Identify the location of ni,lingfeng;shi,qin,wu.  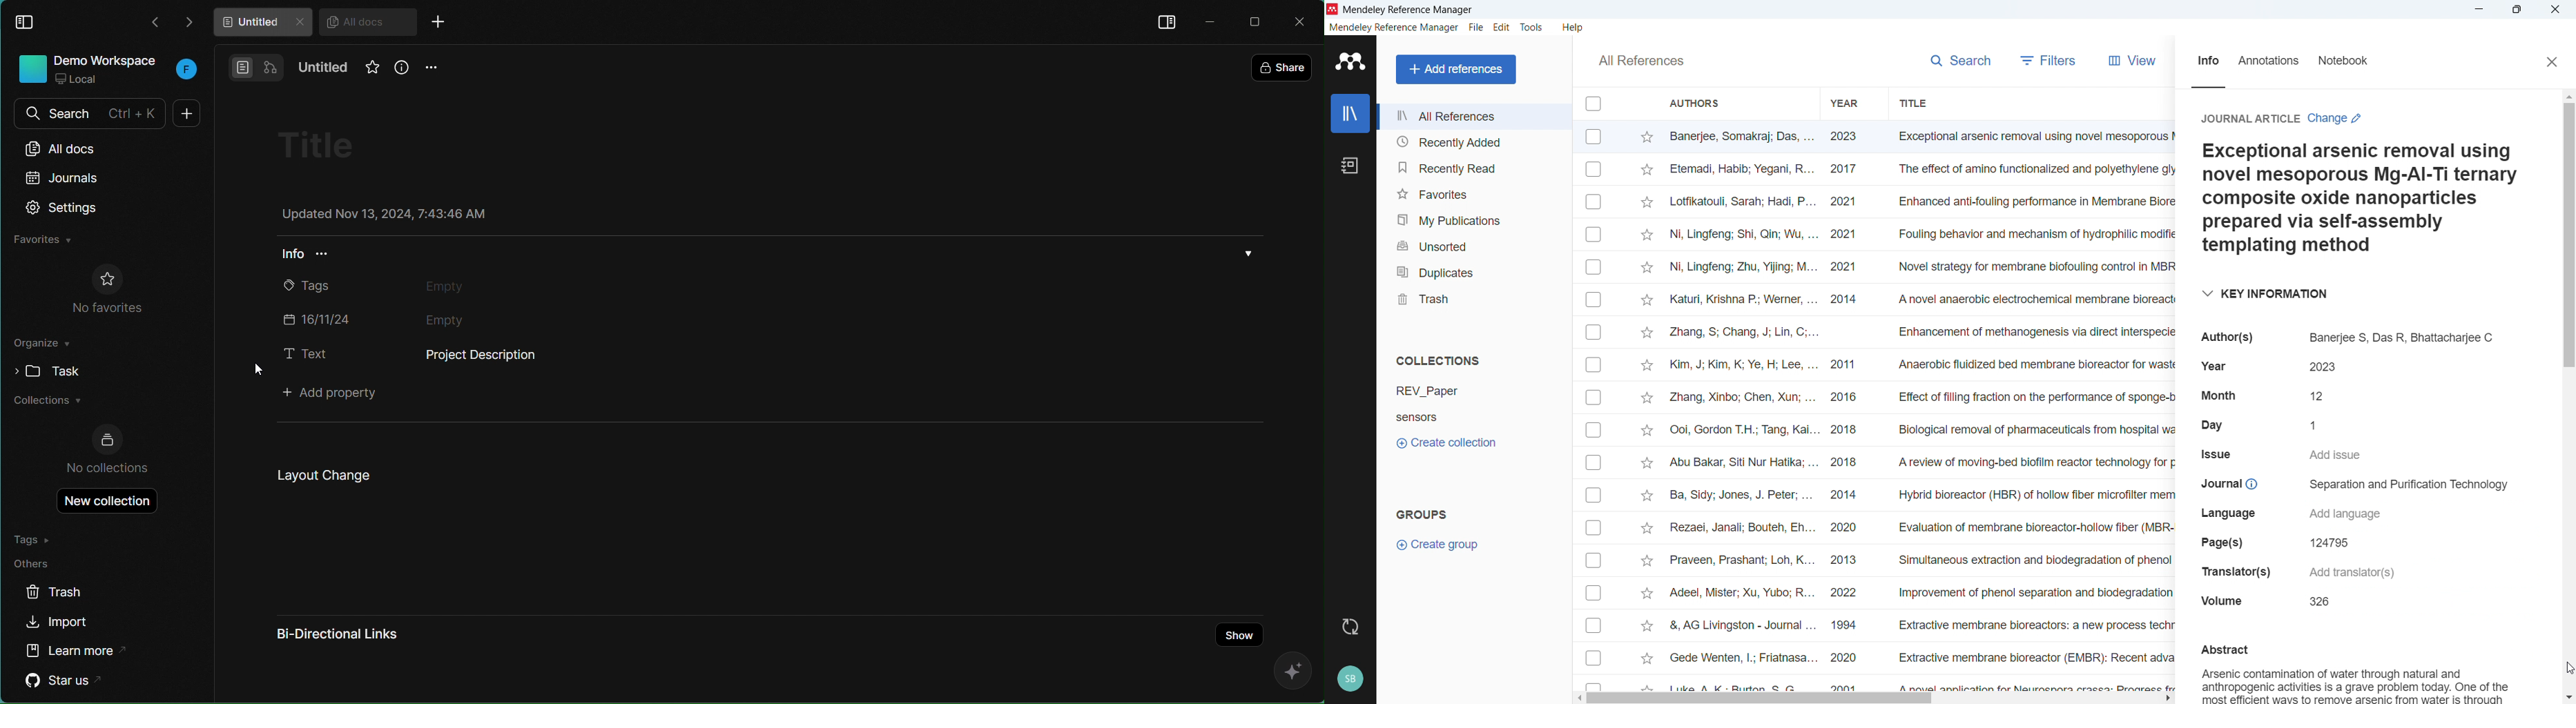
(1744, 233).